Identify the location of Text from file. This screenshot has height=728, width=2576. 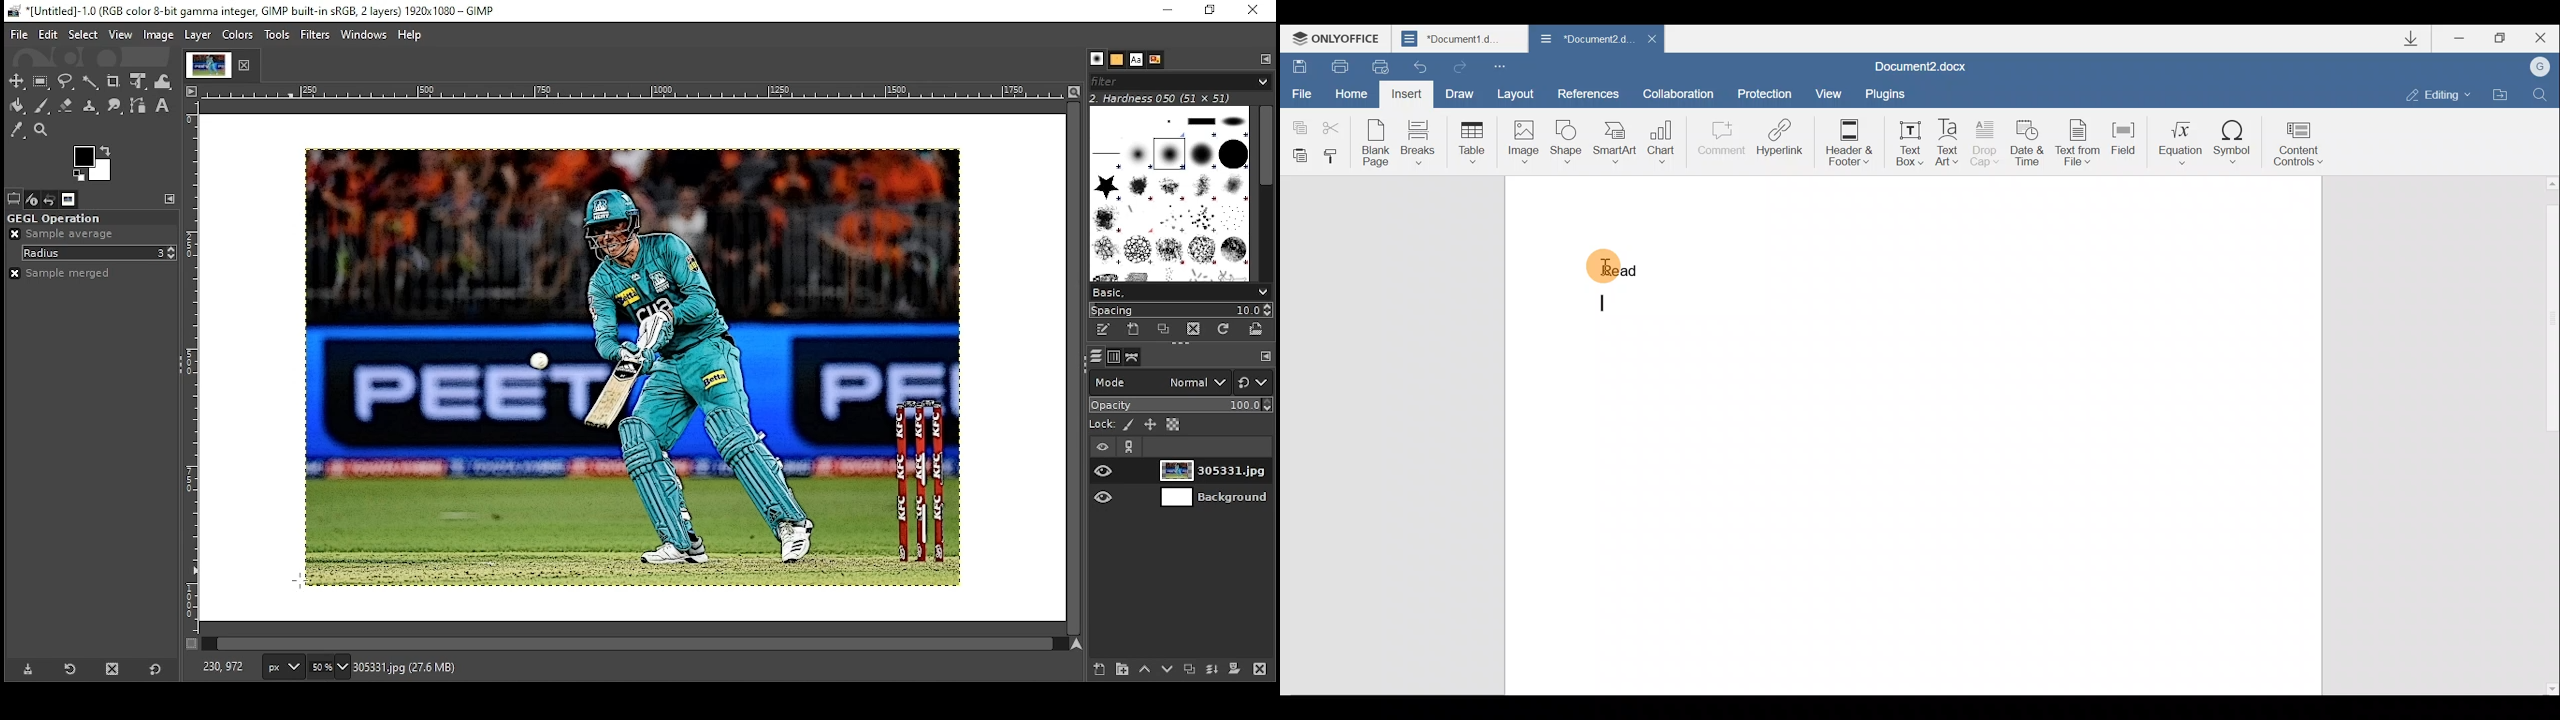
(2079, 145).